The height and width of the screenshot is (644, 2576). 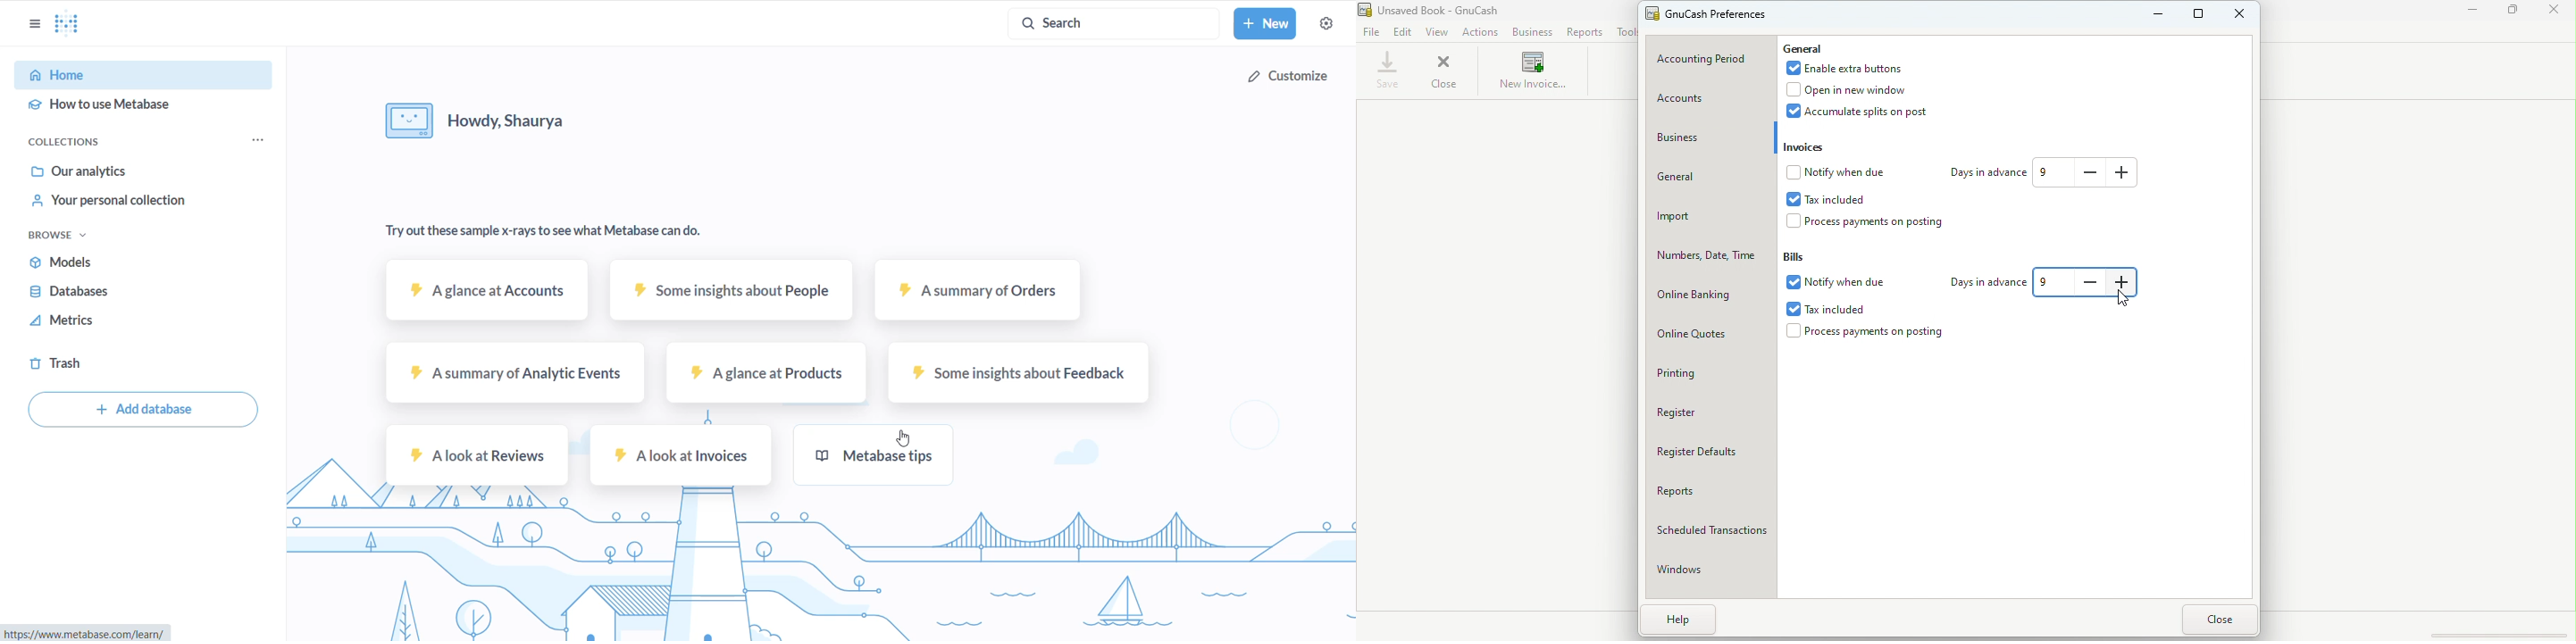 I want to click on Notify when due, so click(x=1839, y=173).